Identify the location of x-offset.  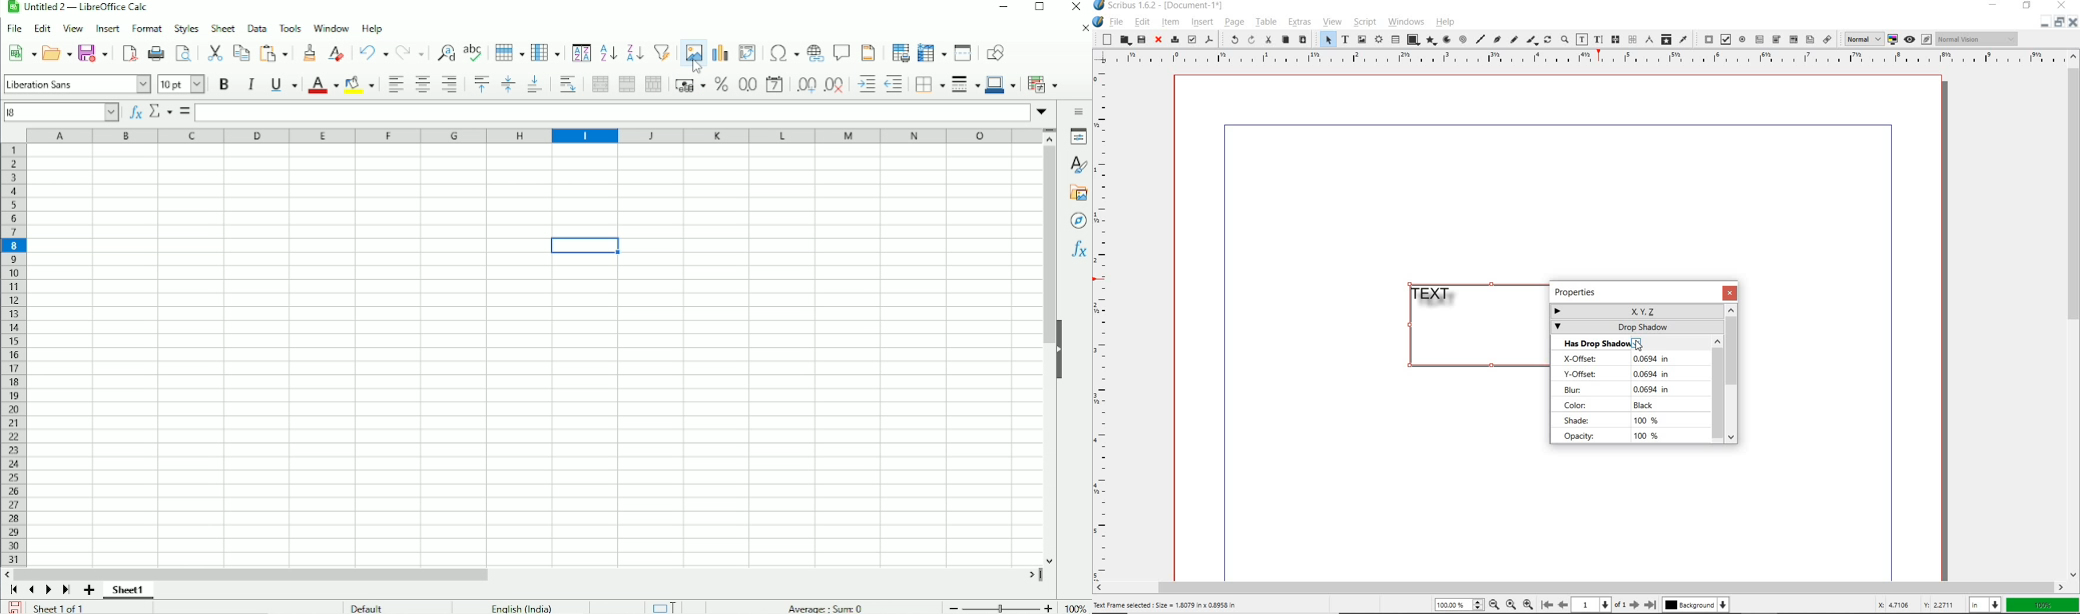
(1625, 358).